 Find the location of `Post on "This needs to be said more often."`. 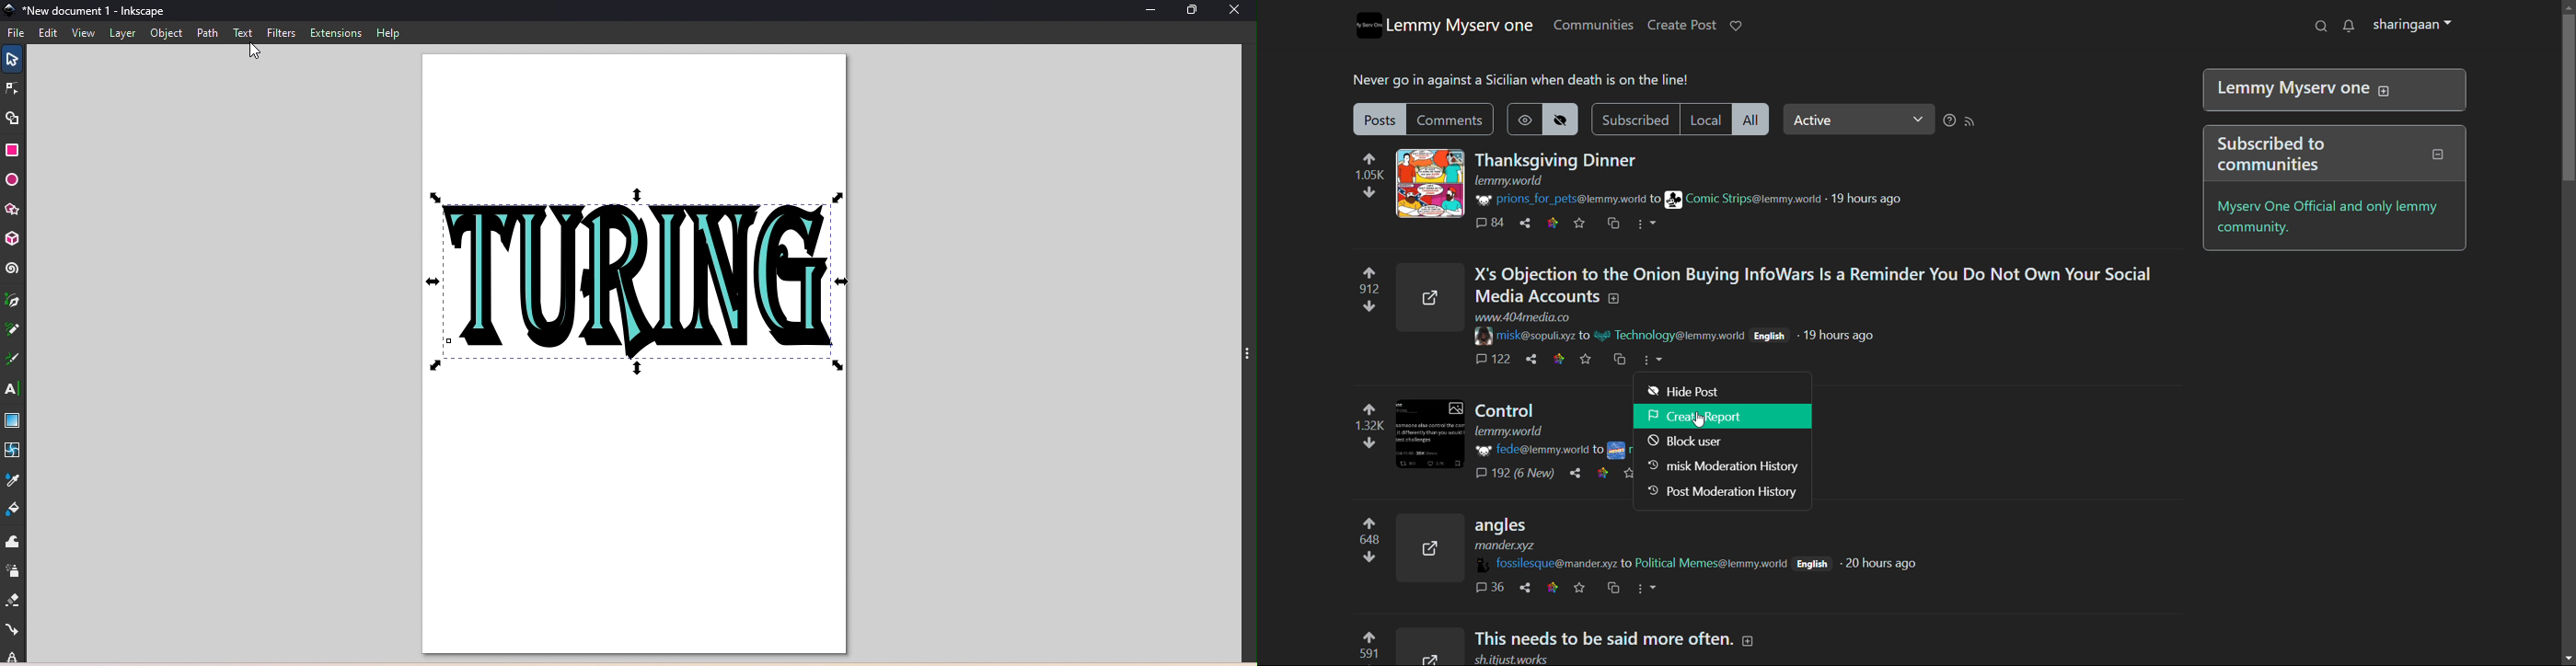

Post on "This needs to be said more often." is located at coordinates (1625, 639).